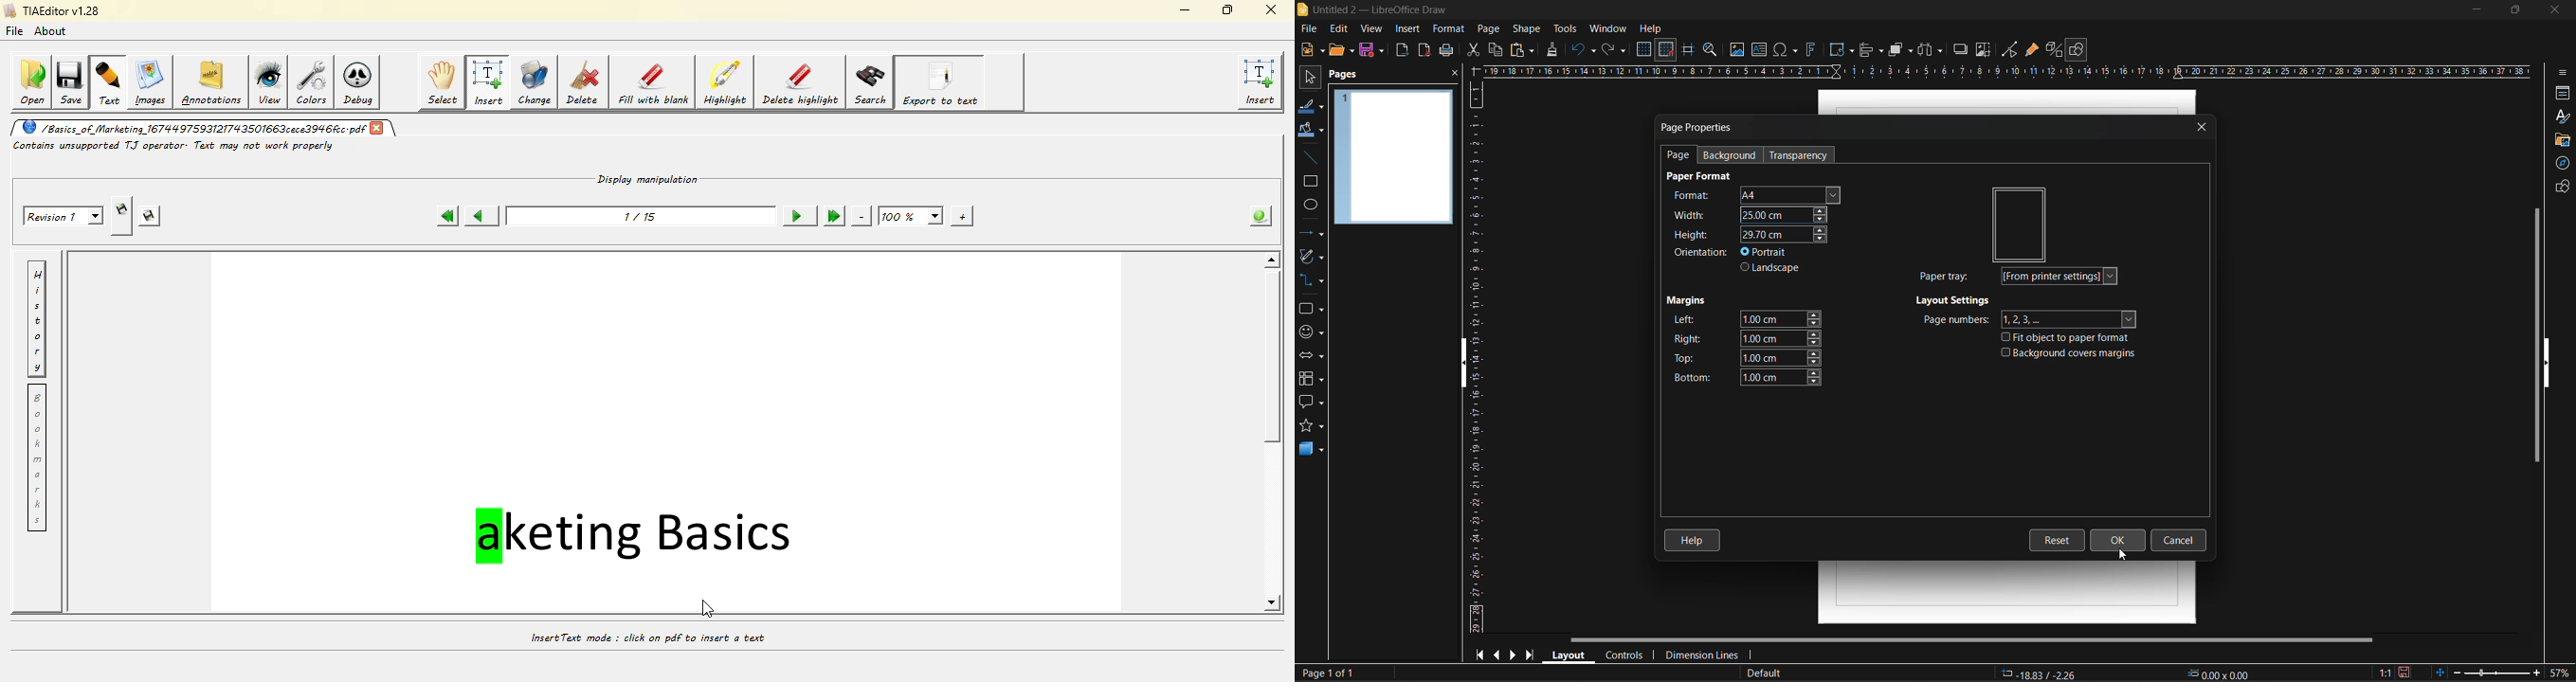 This screenshot has height=700, width=2576. What do you see at coordinates (2440, 672) in the screenshot?
I see `fit page to current window` at bounding box center [2440, 672].